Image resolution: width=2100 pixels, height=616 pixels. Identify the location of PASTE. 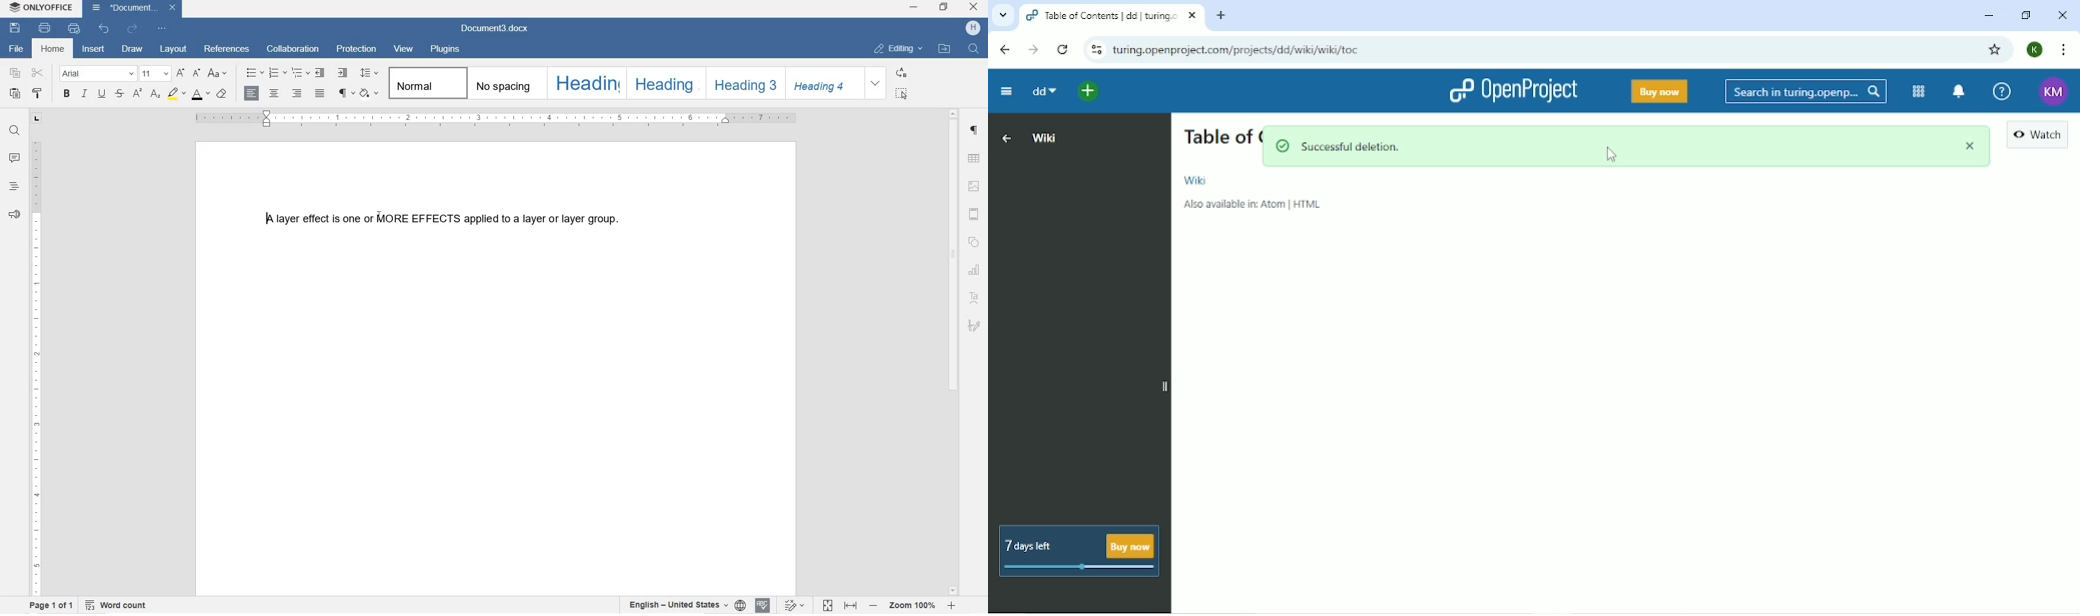
(14, 93).